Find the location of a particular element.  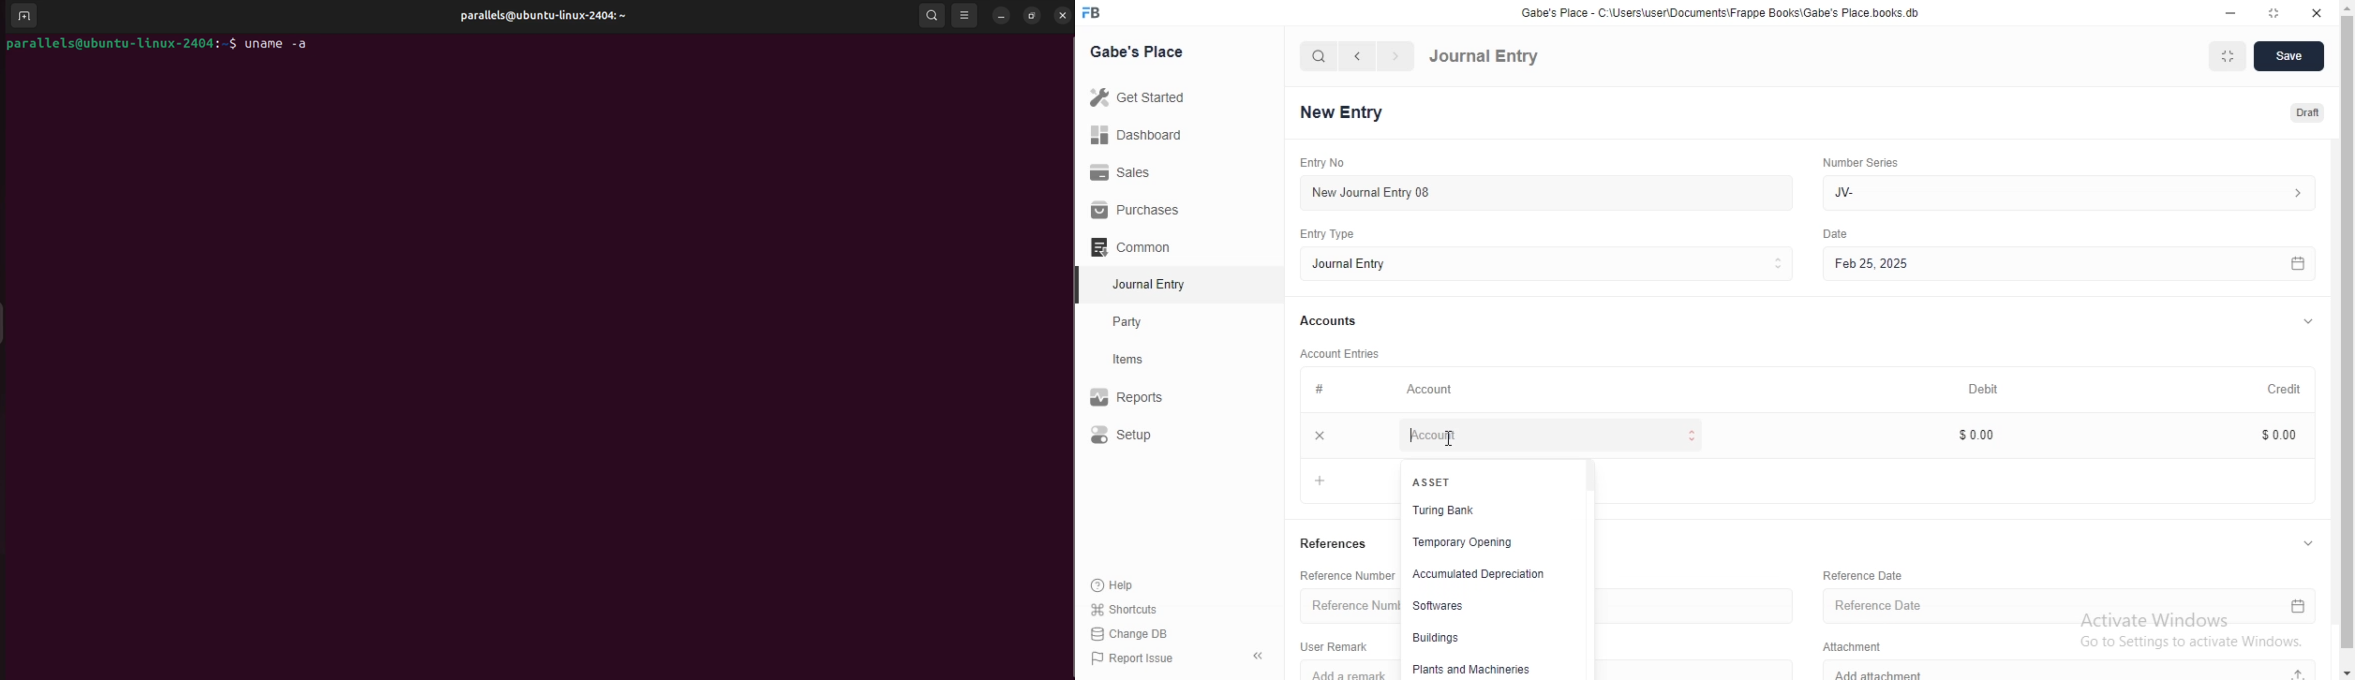

Number Series is located at coordinates (1868, 164).